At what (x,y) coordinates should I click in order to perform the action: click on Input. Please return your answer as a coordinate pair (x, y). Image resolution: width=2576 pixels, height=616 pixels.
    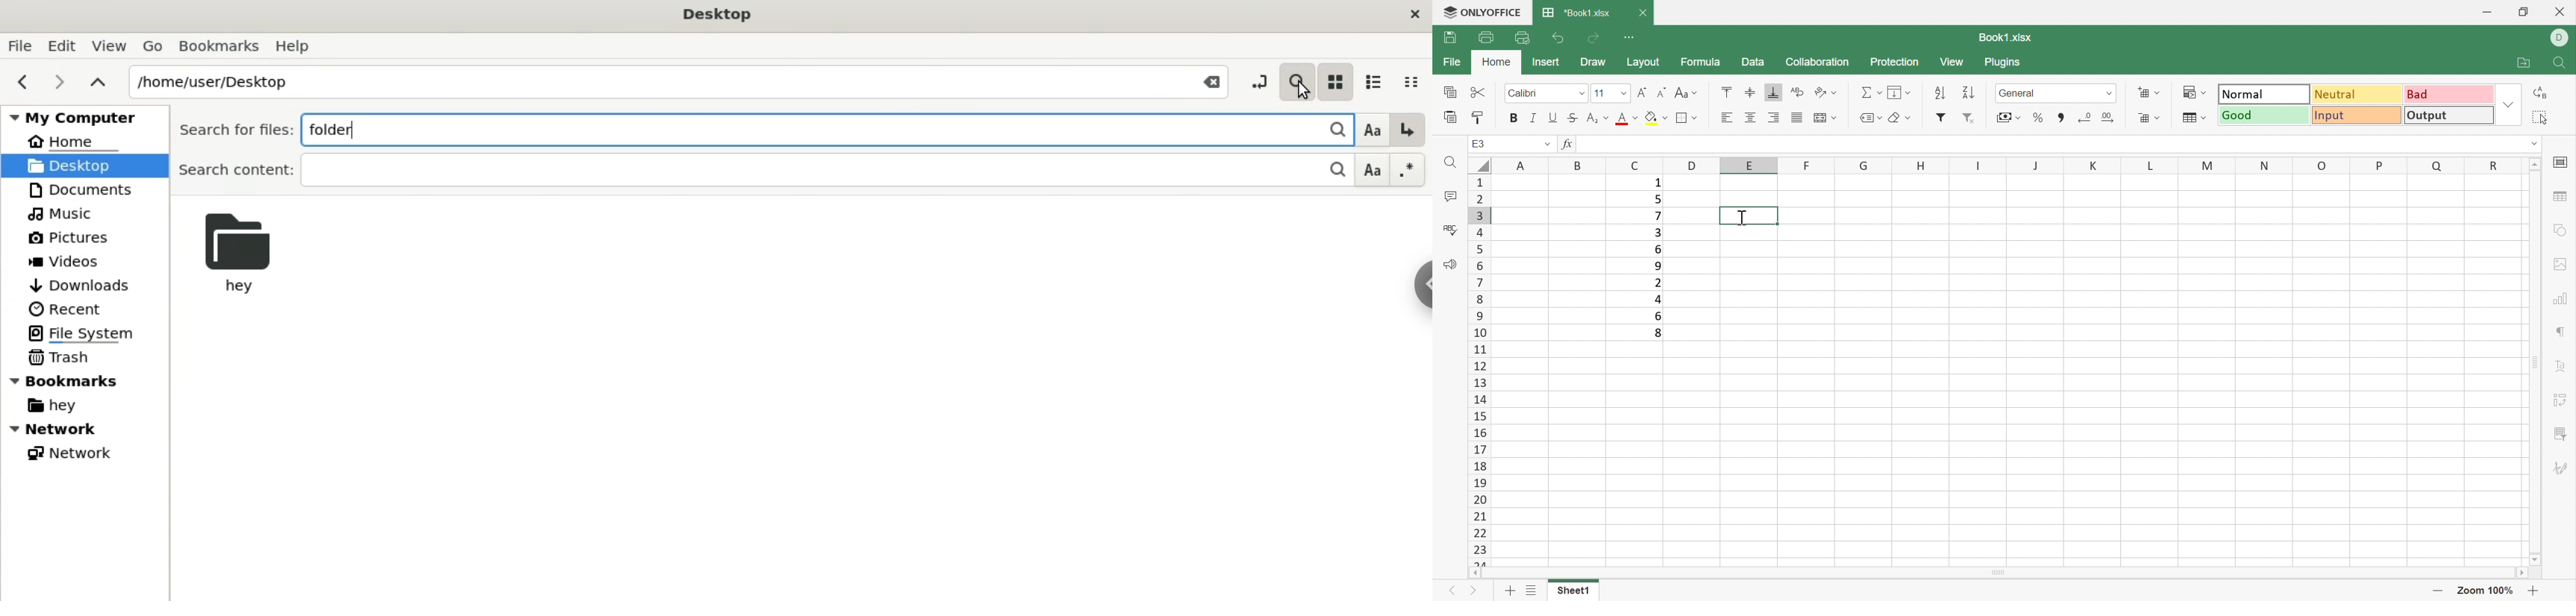
    Looking at the image, I should click on (2356, 116).